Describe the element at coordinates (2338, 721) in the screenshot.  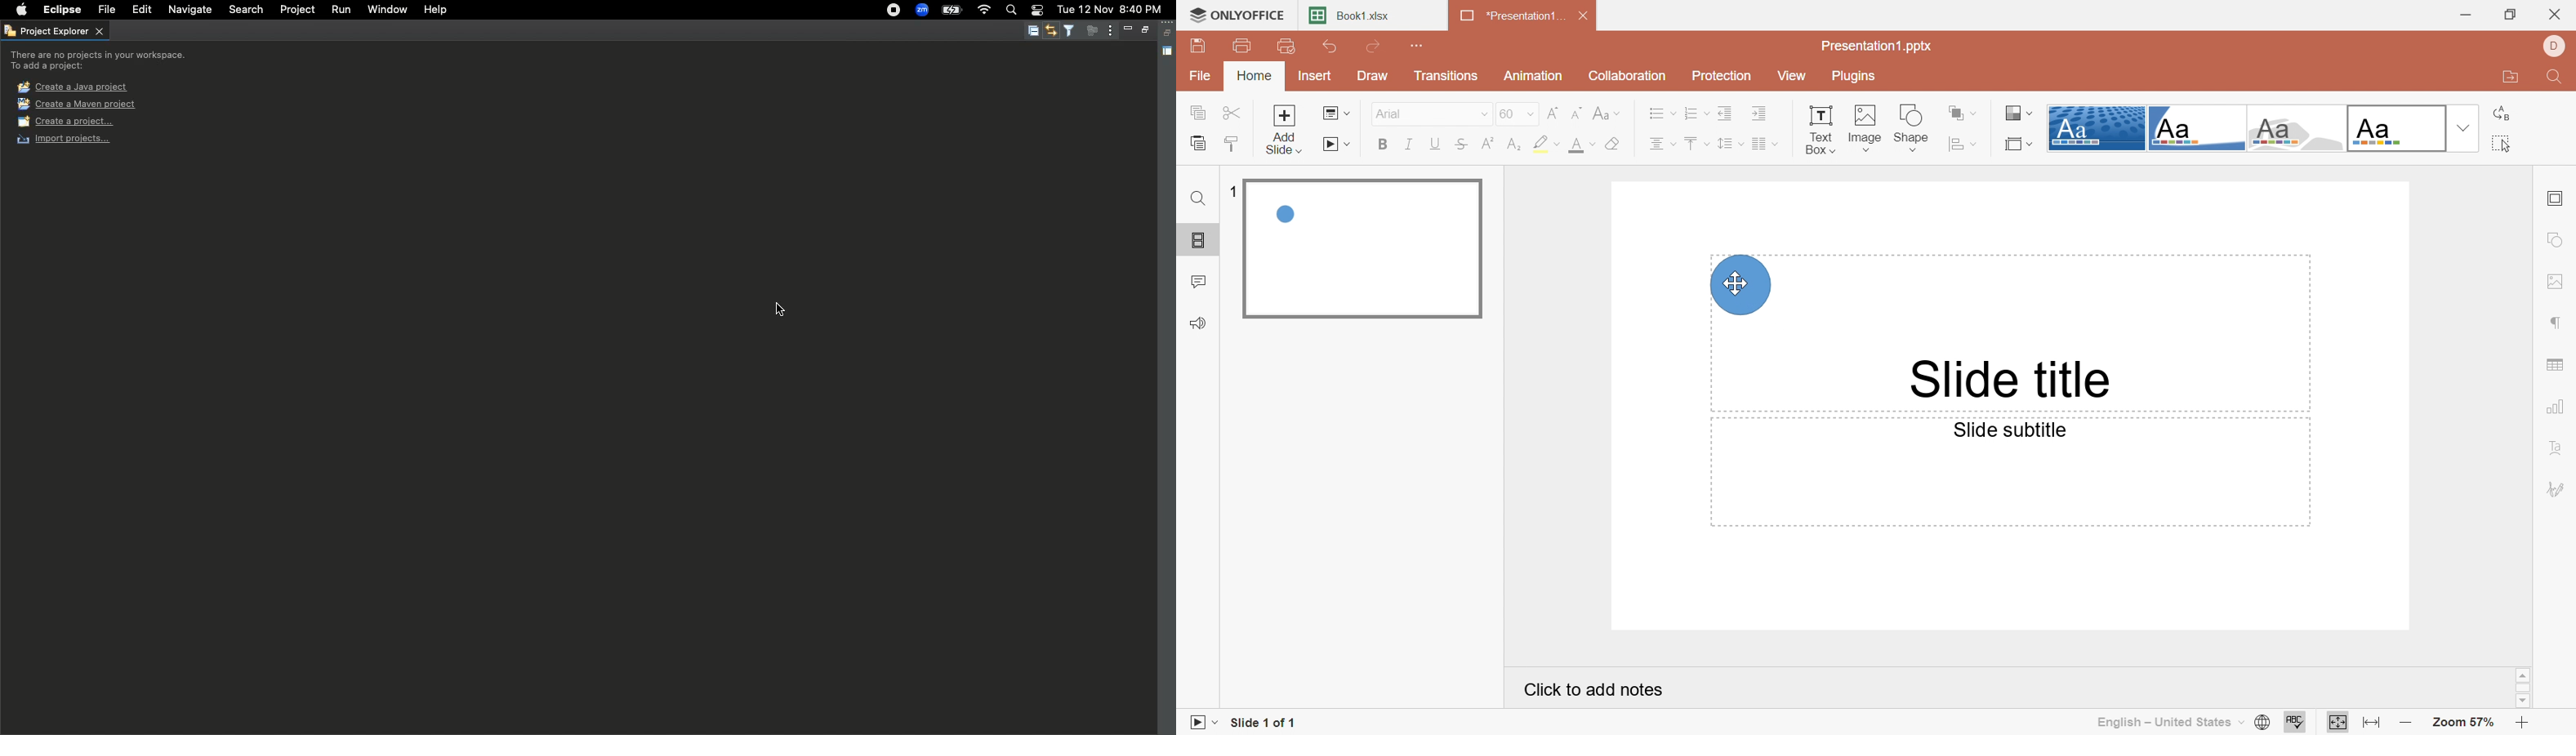
I see `Fit to slide` at that location.